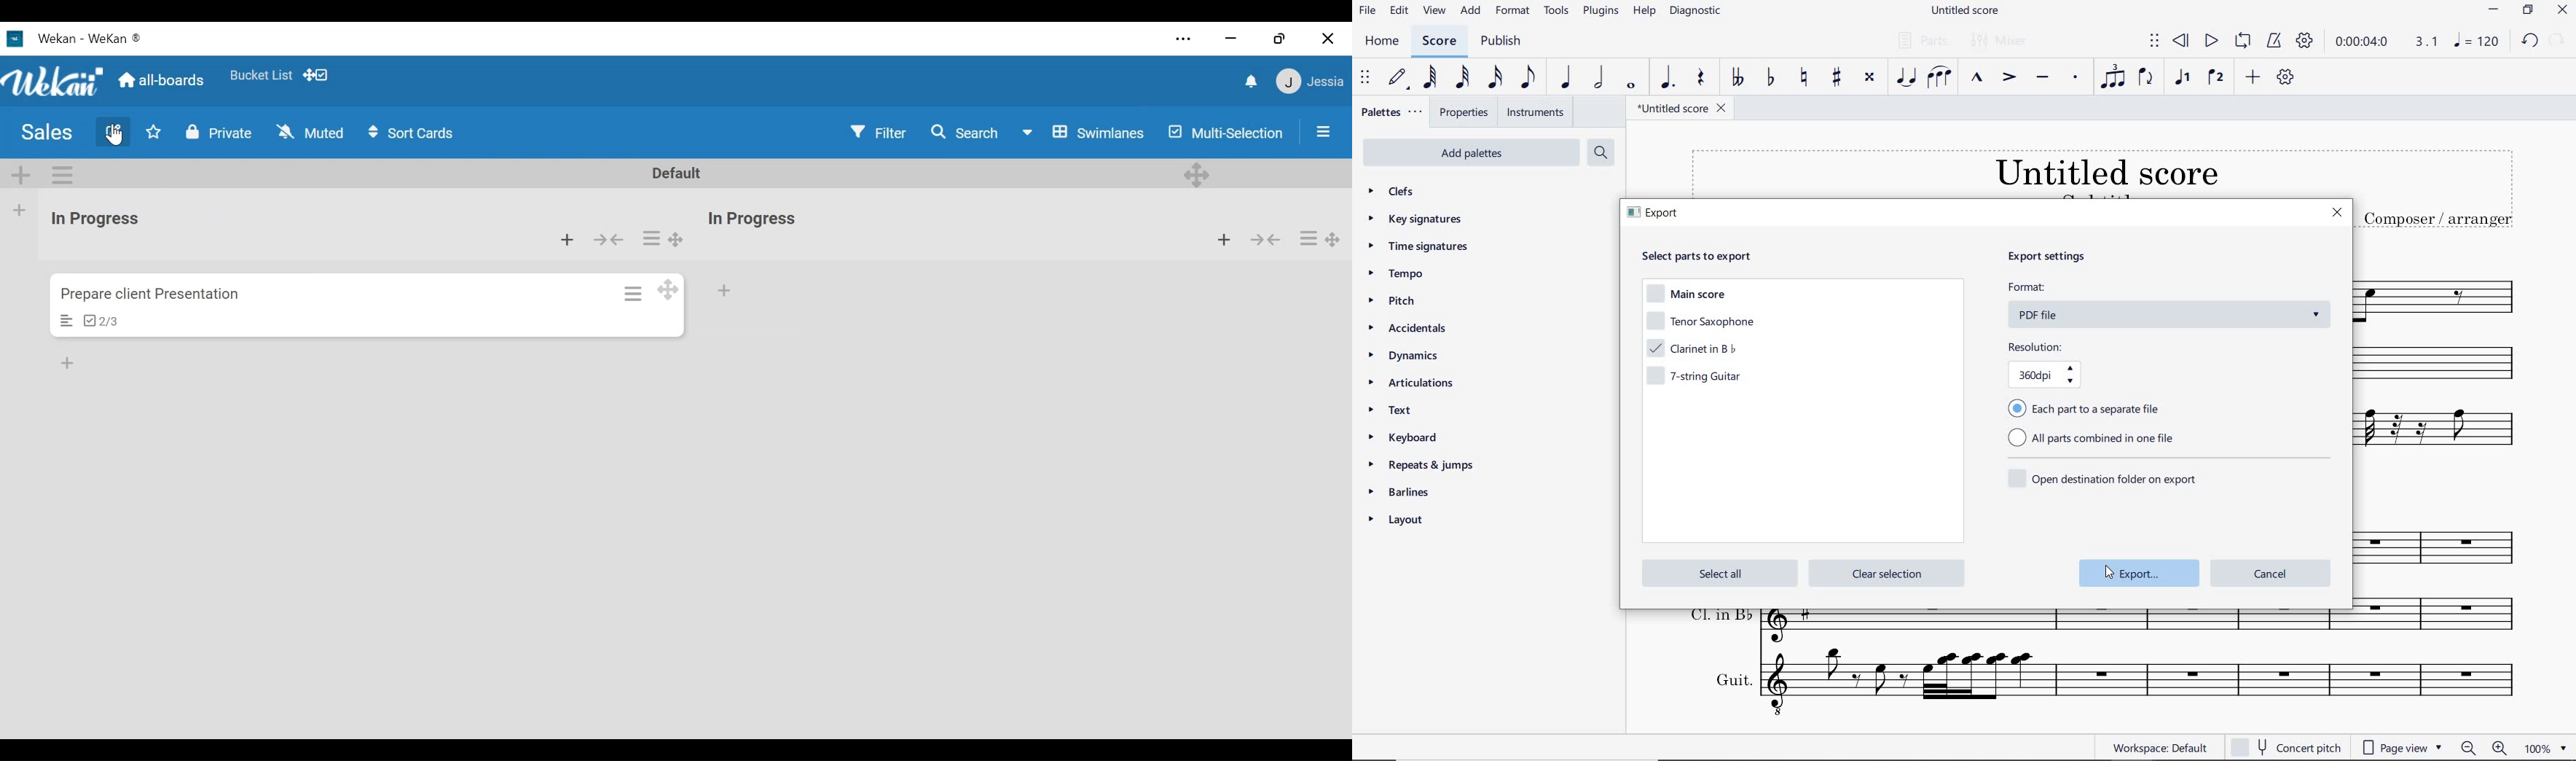  What do you see at coordinates (1430, 79) in the screenshot?
I see `64TH NOTE` at bounding box center [1430, 79].